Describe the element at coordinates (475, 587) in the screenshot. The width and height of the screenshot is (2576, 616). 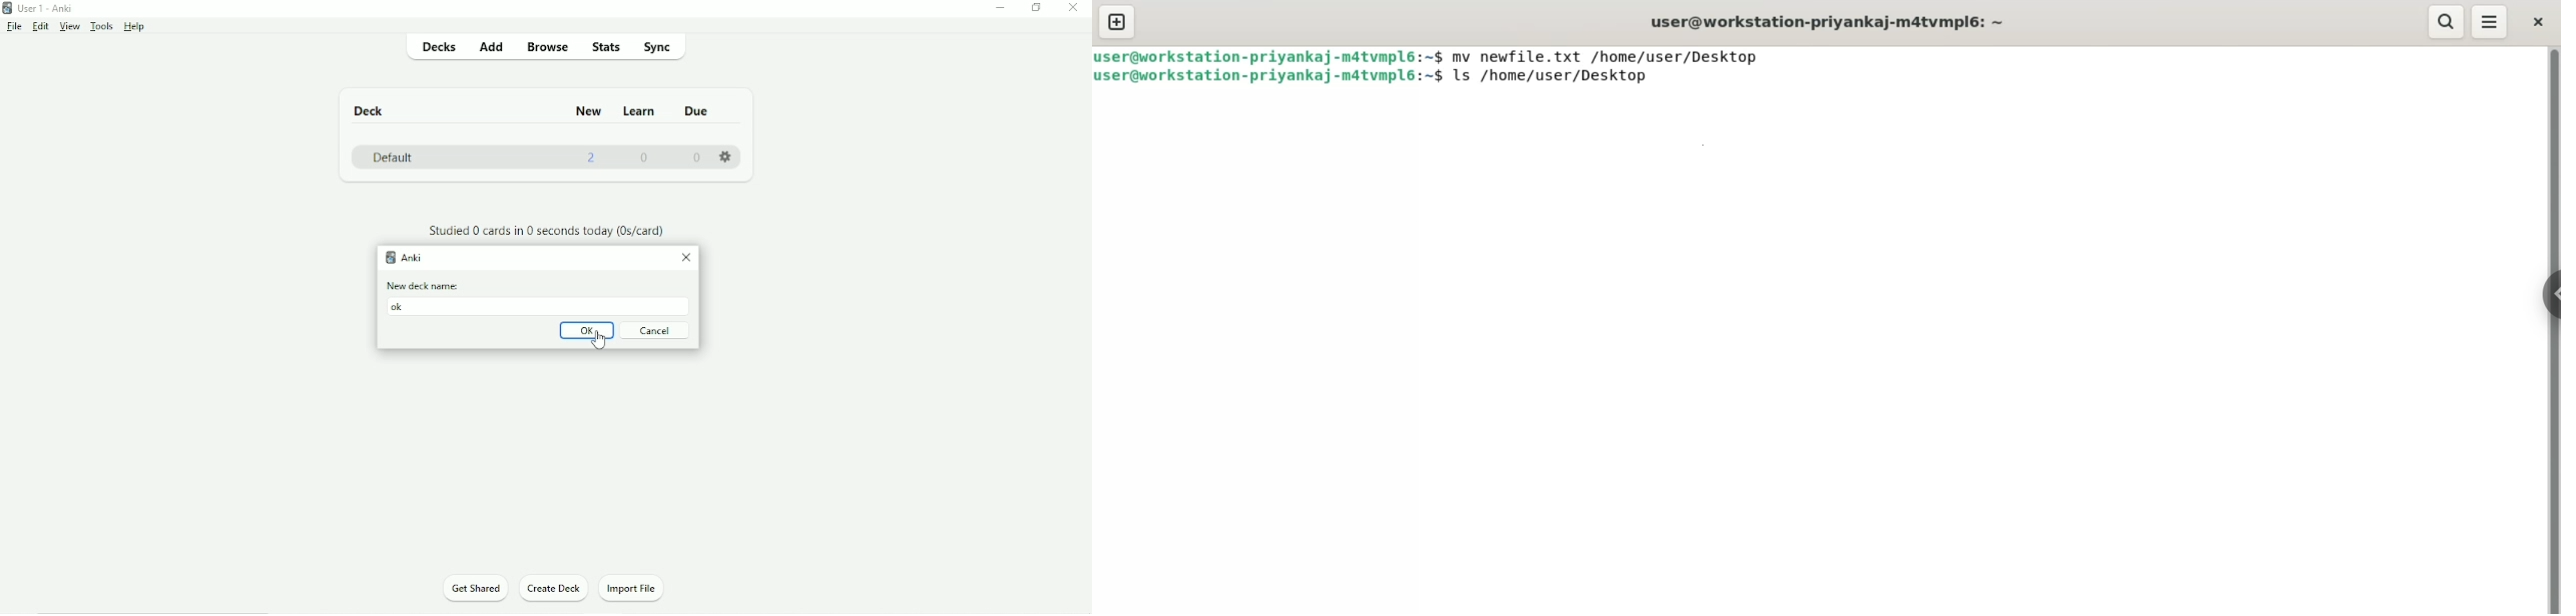
I see `Get Shared` at that location.